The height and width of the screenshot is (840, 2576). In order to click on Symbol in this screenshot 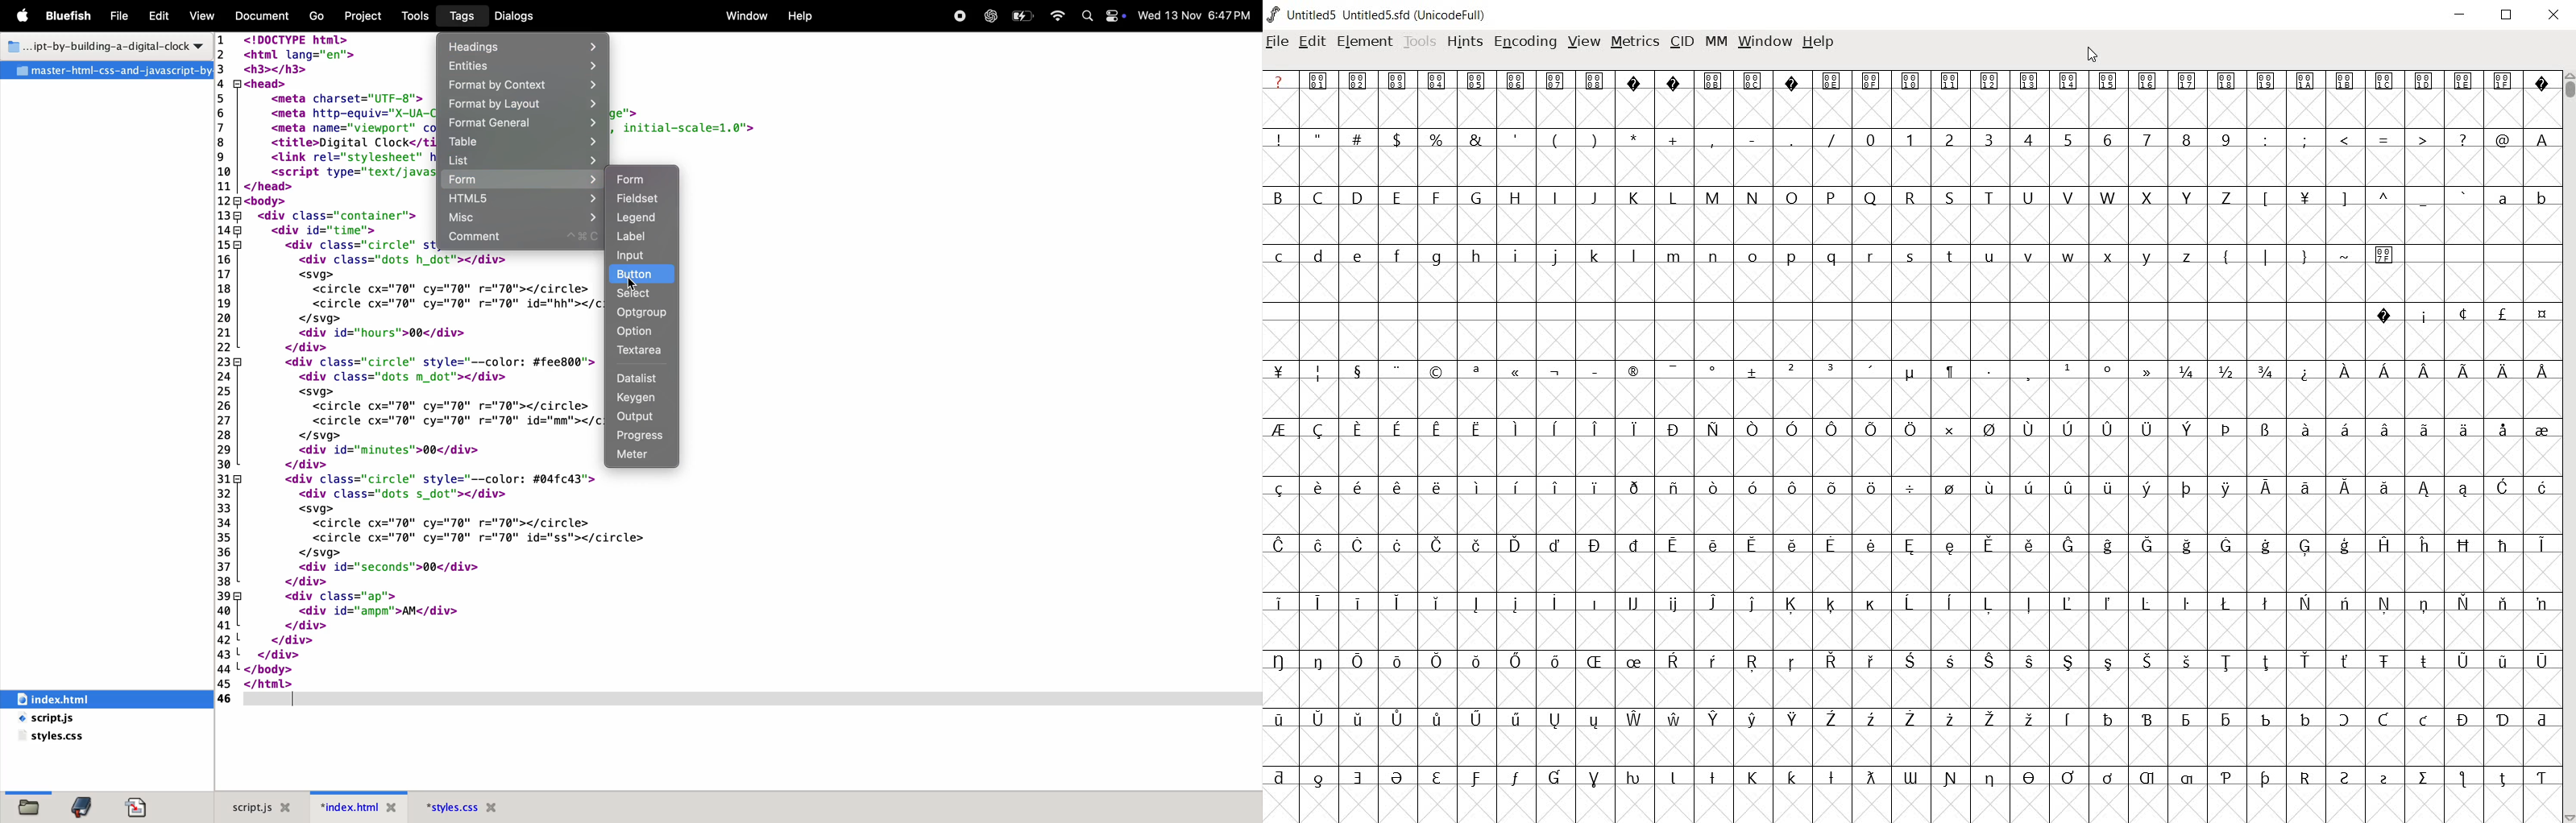, I will do `click(1398, 80)`.